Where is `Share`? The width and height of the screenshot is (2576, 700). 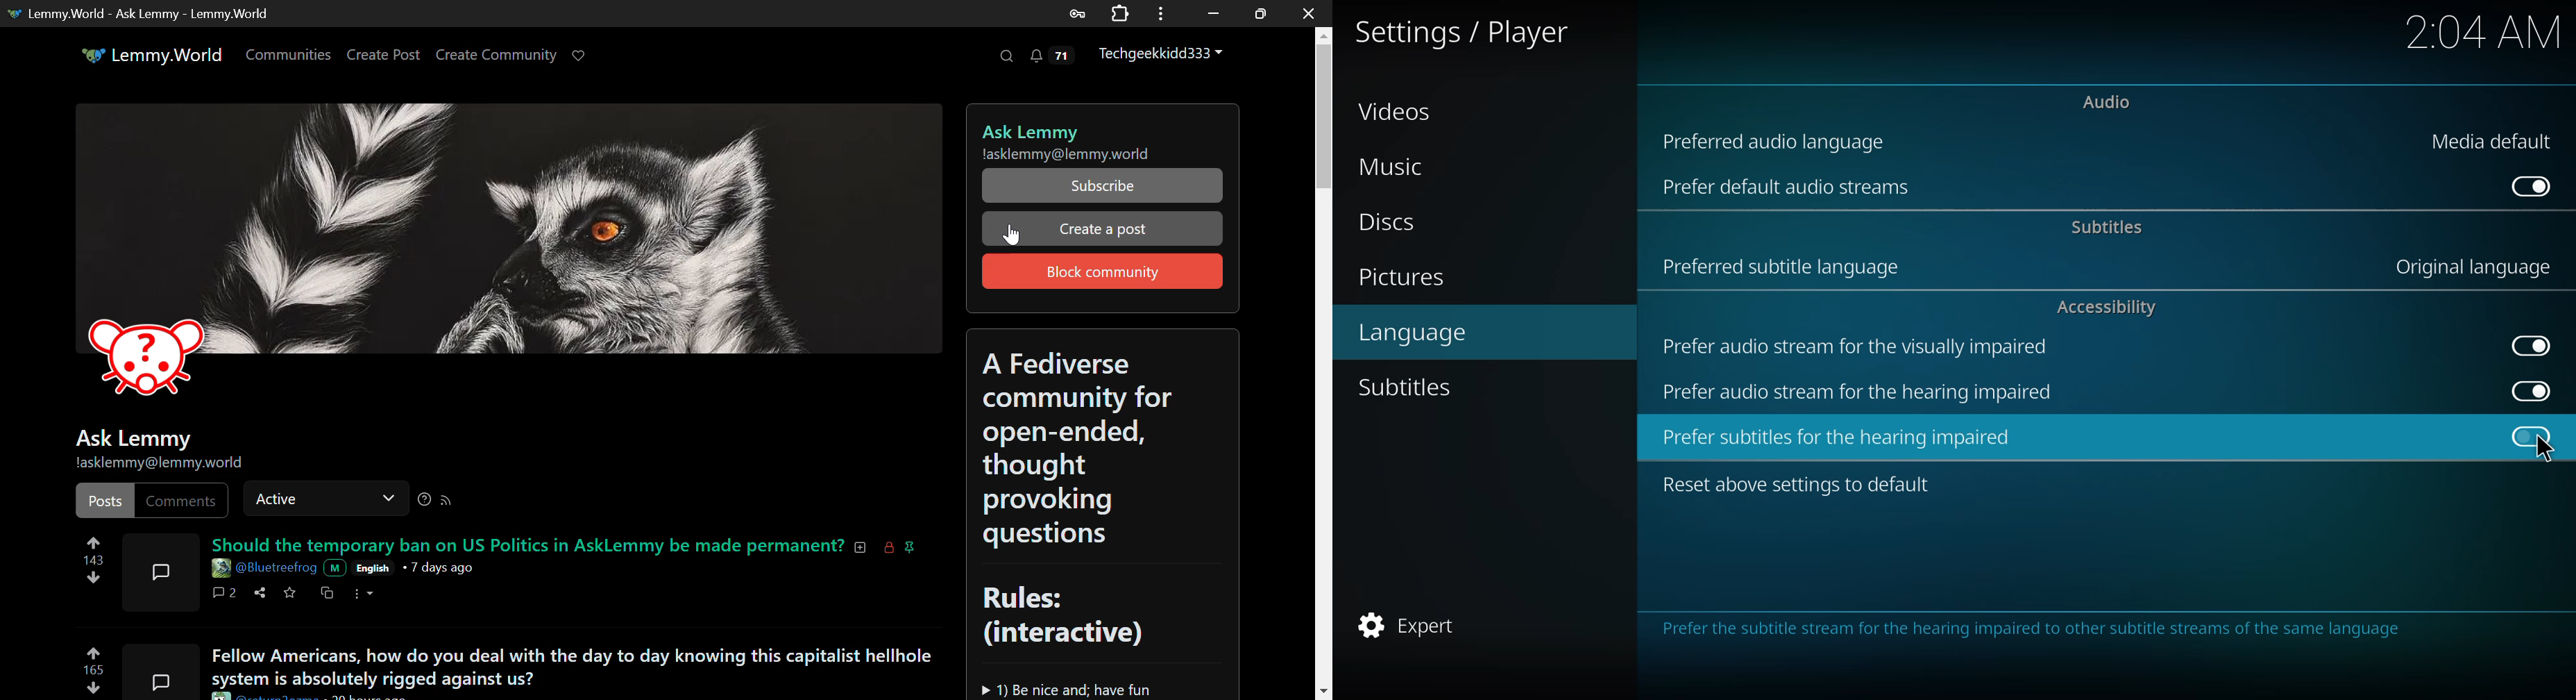
Share is located at coordinates (260, 596).